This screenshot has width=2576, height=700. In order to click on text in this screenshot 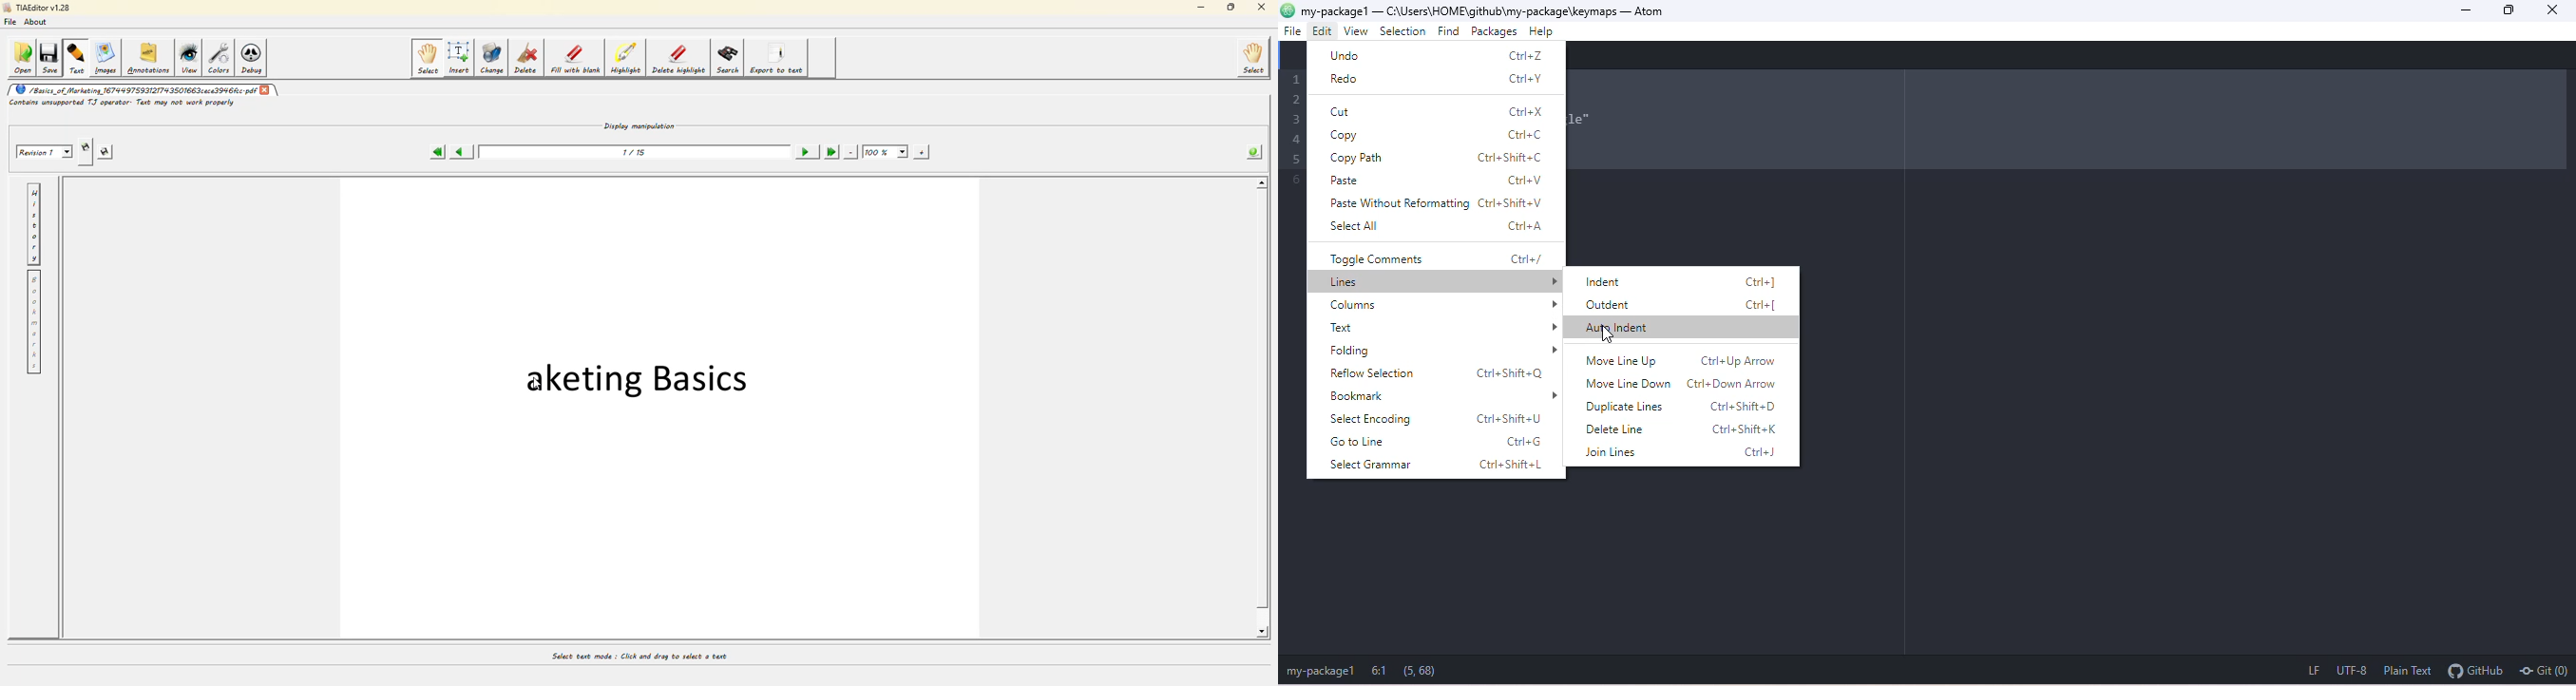, I will do `click(1440, 329)`.